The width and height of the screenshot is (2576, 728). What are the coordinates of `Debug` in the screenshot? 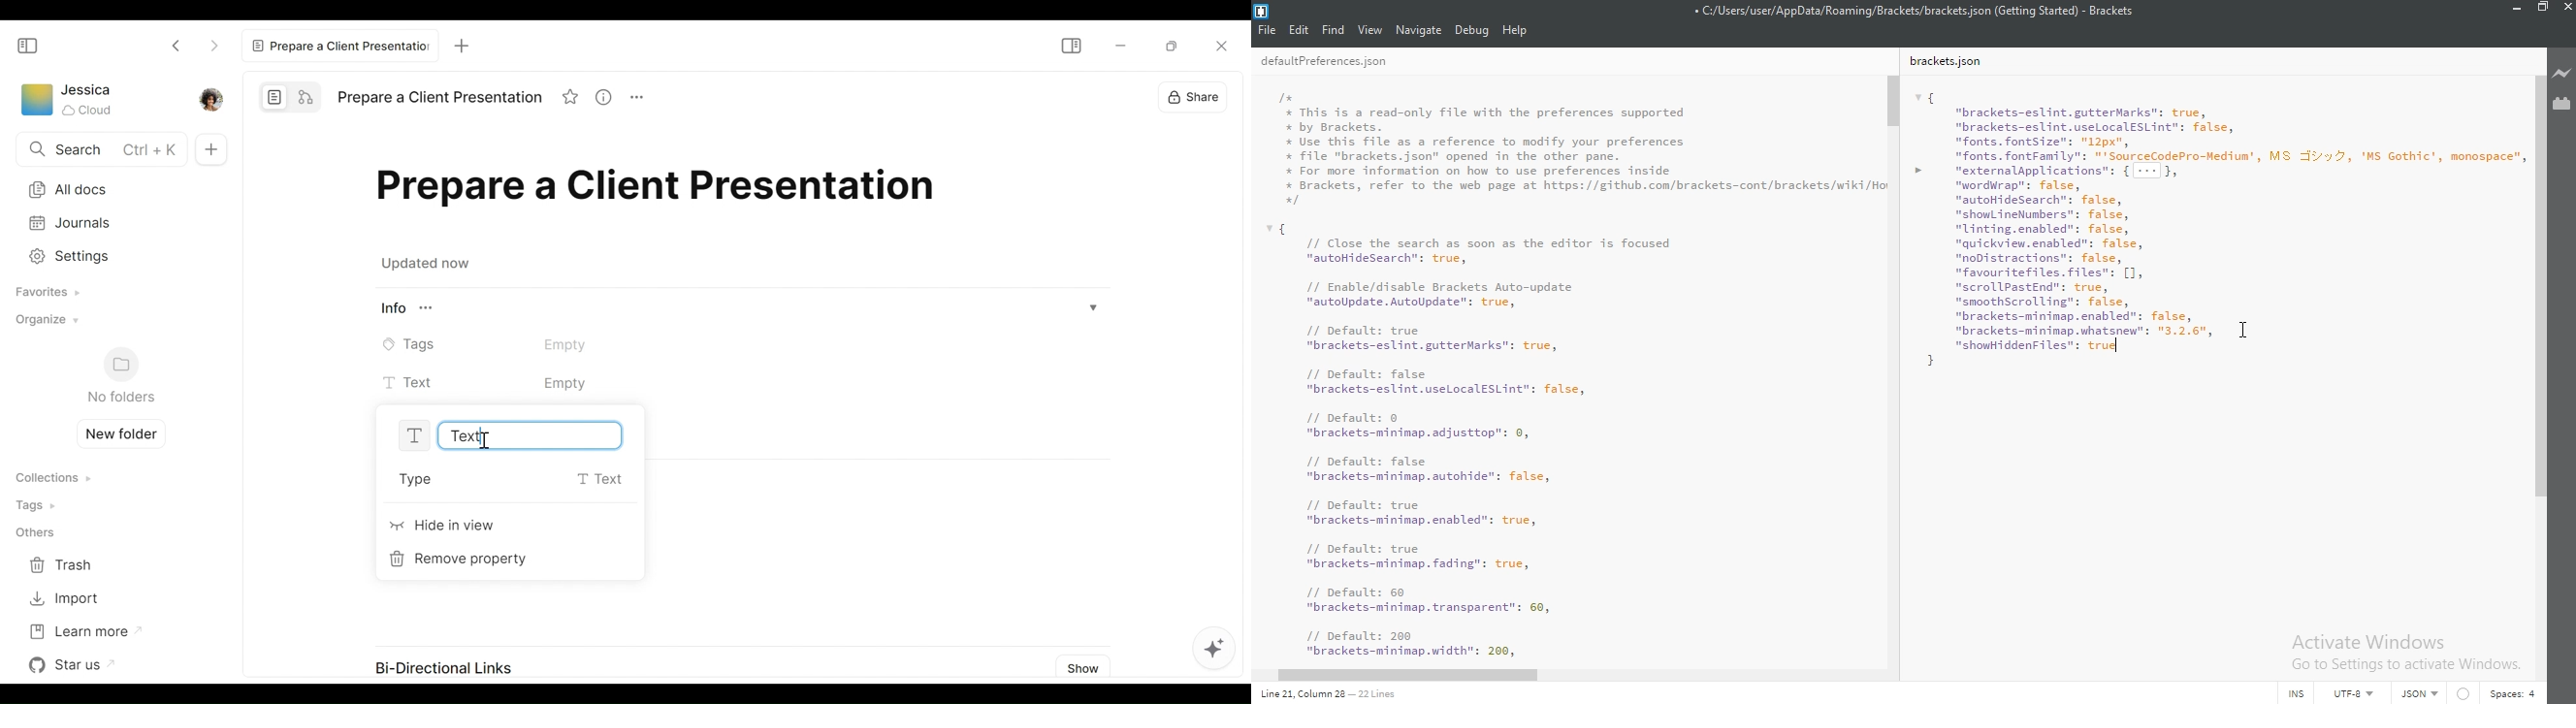 It's located at (1472, 31).